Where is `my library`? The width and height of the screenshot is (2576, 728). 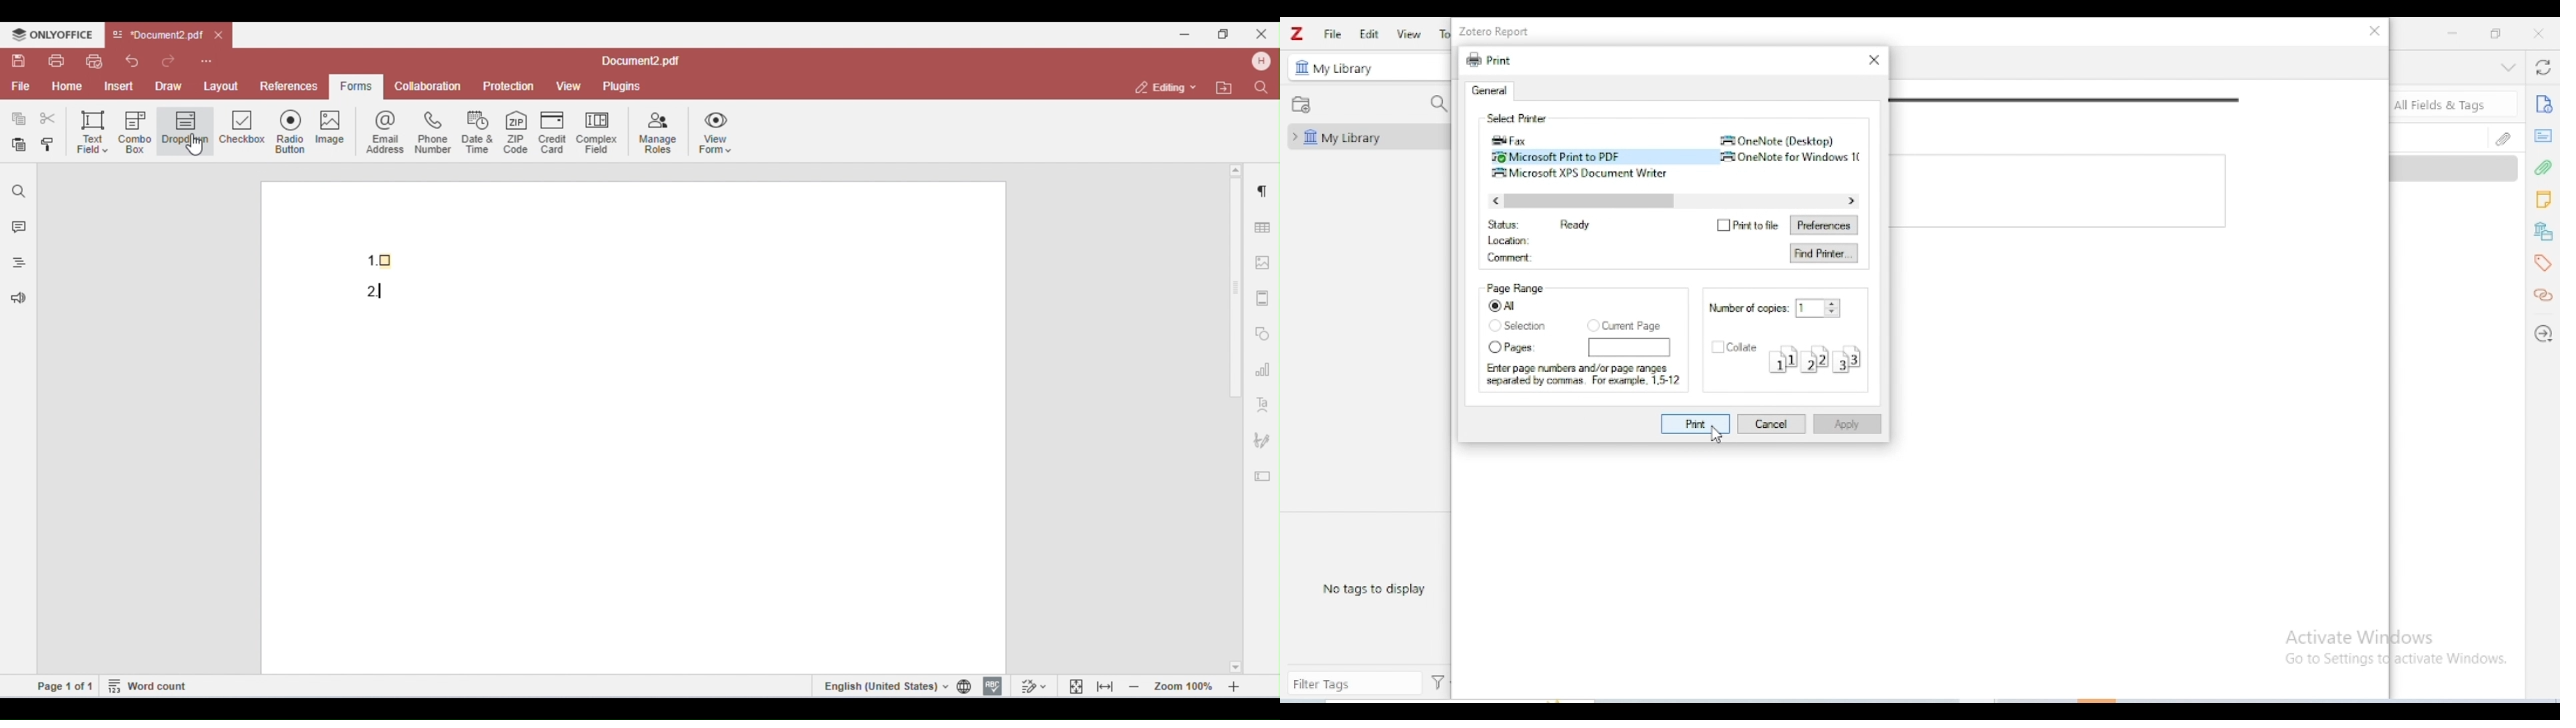
my library is located at coordinates (1367, 137).